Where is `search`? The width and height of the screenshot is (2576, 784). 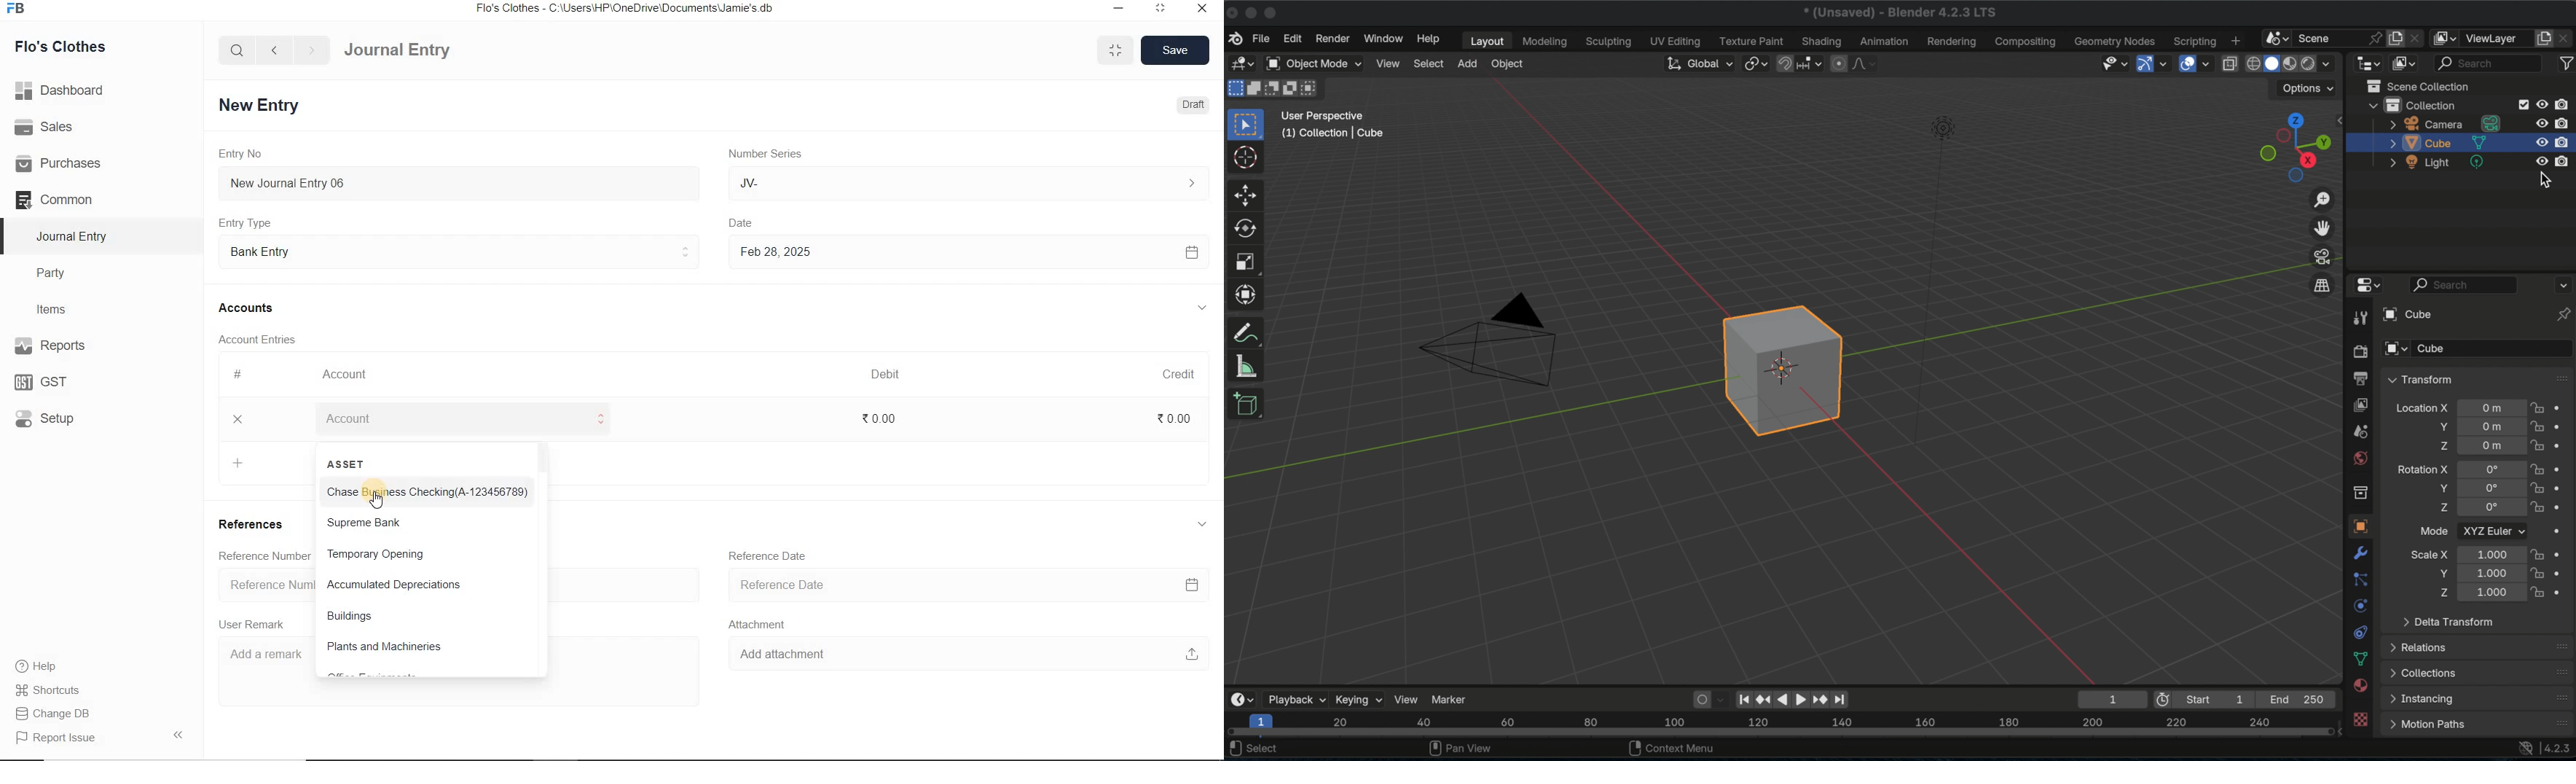 search is located at coordinates (237, 50).